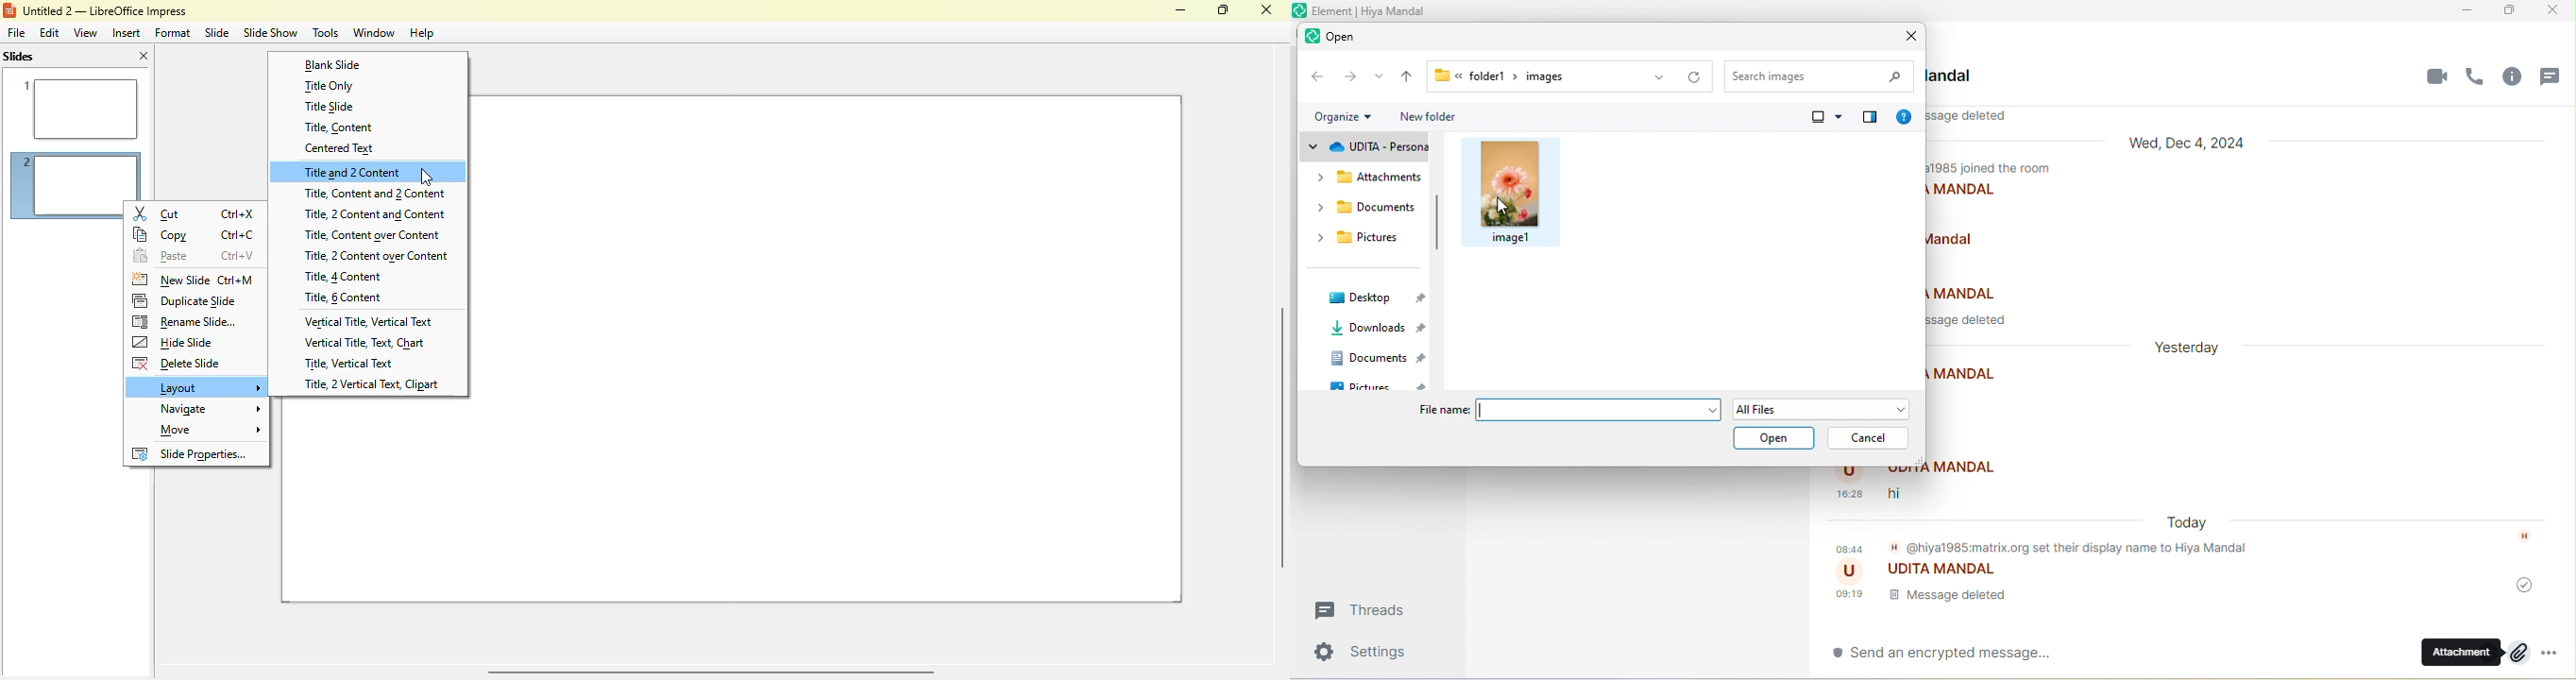  Describe the element at coordinates (1820, 410) in the screenshot. I see `all file` at that location.